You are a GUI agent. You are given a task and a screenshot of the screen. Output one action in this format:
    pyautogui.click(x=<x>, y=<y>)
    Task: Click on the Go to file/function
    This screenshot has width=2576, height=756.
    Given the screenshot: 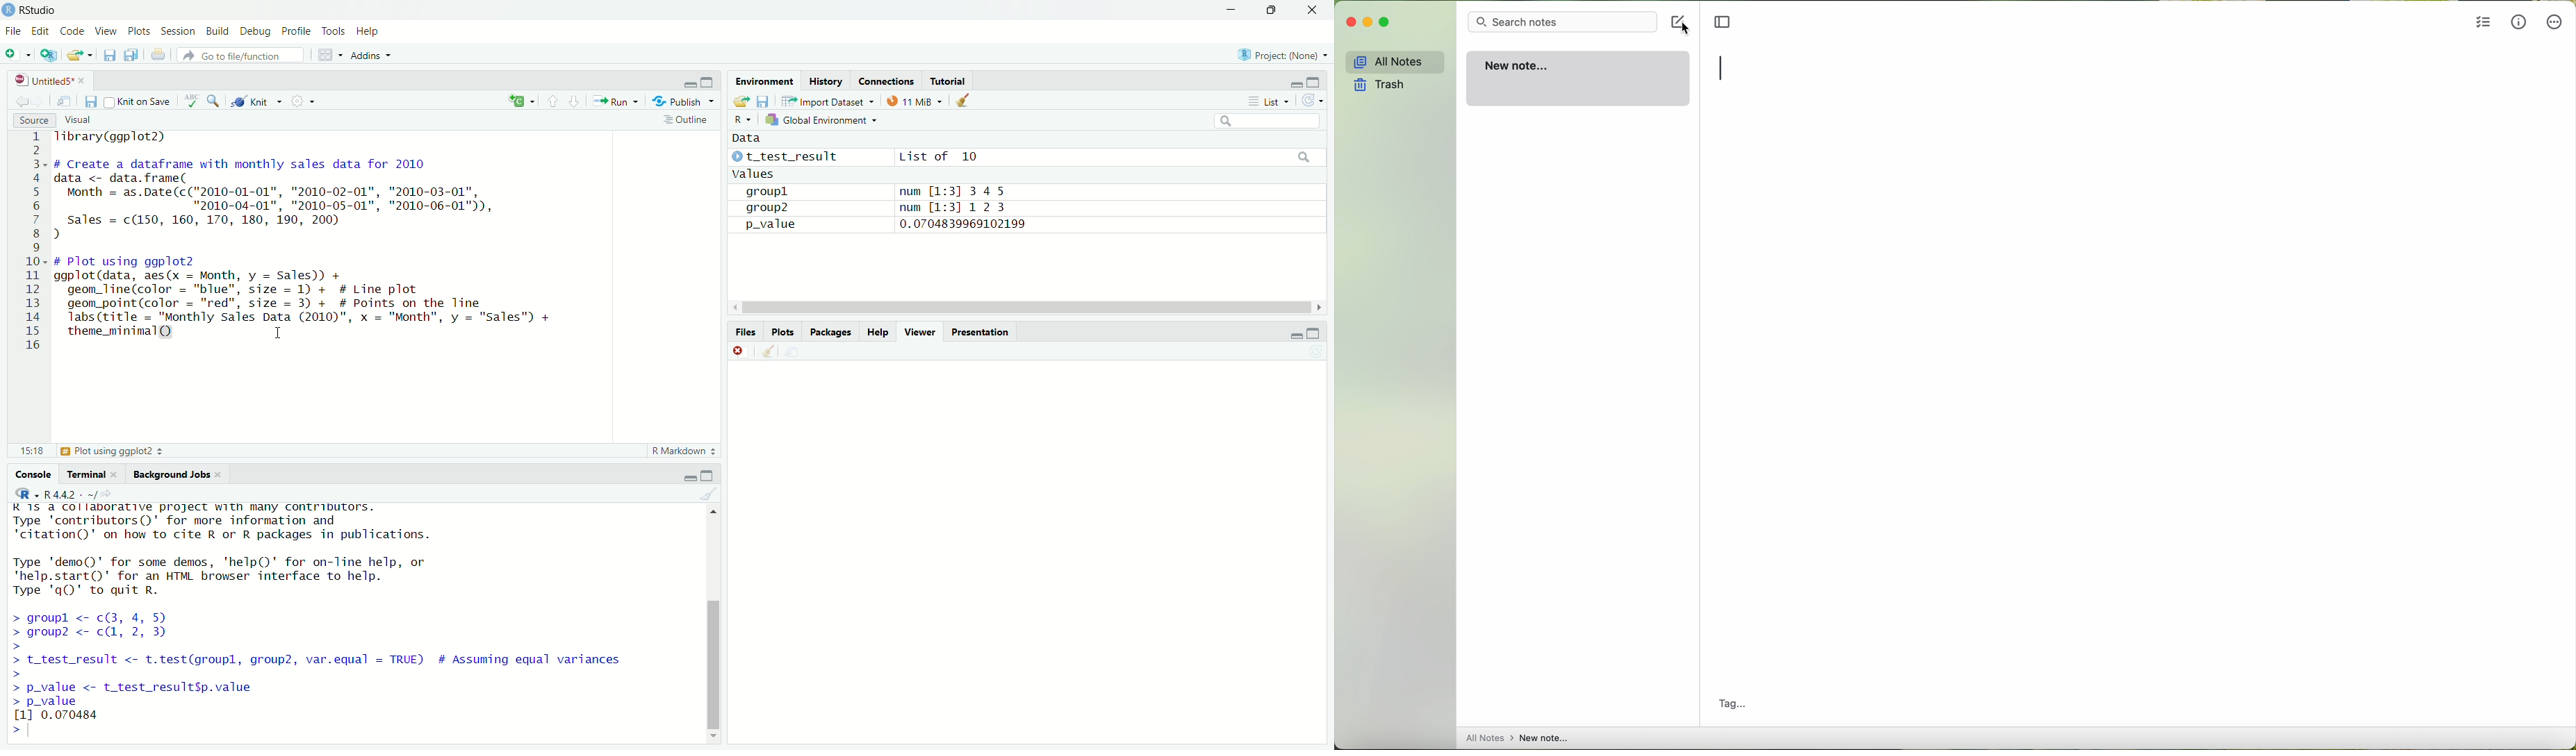 What is the action you would take?
    pyautogui.click(x=245, y=54)
    